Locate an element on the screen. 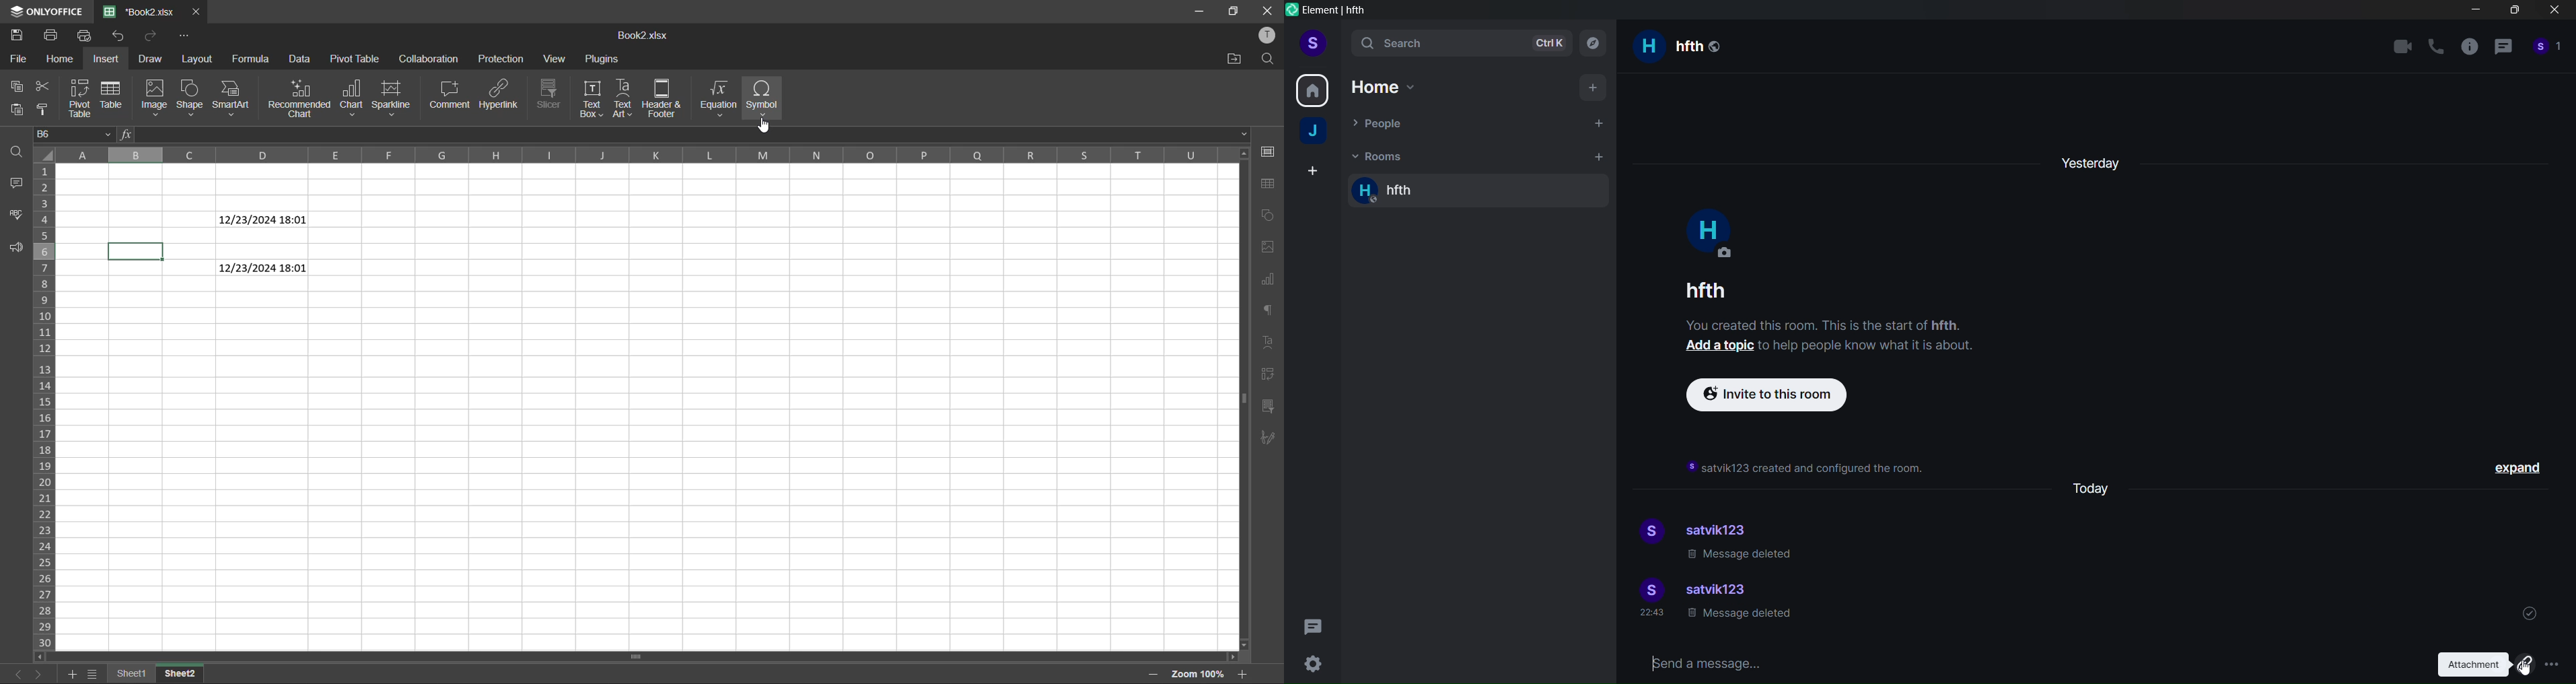  expand is located at coordinates (2521, 470).